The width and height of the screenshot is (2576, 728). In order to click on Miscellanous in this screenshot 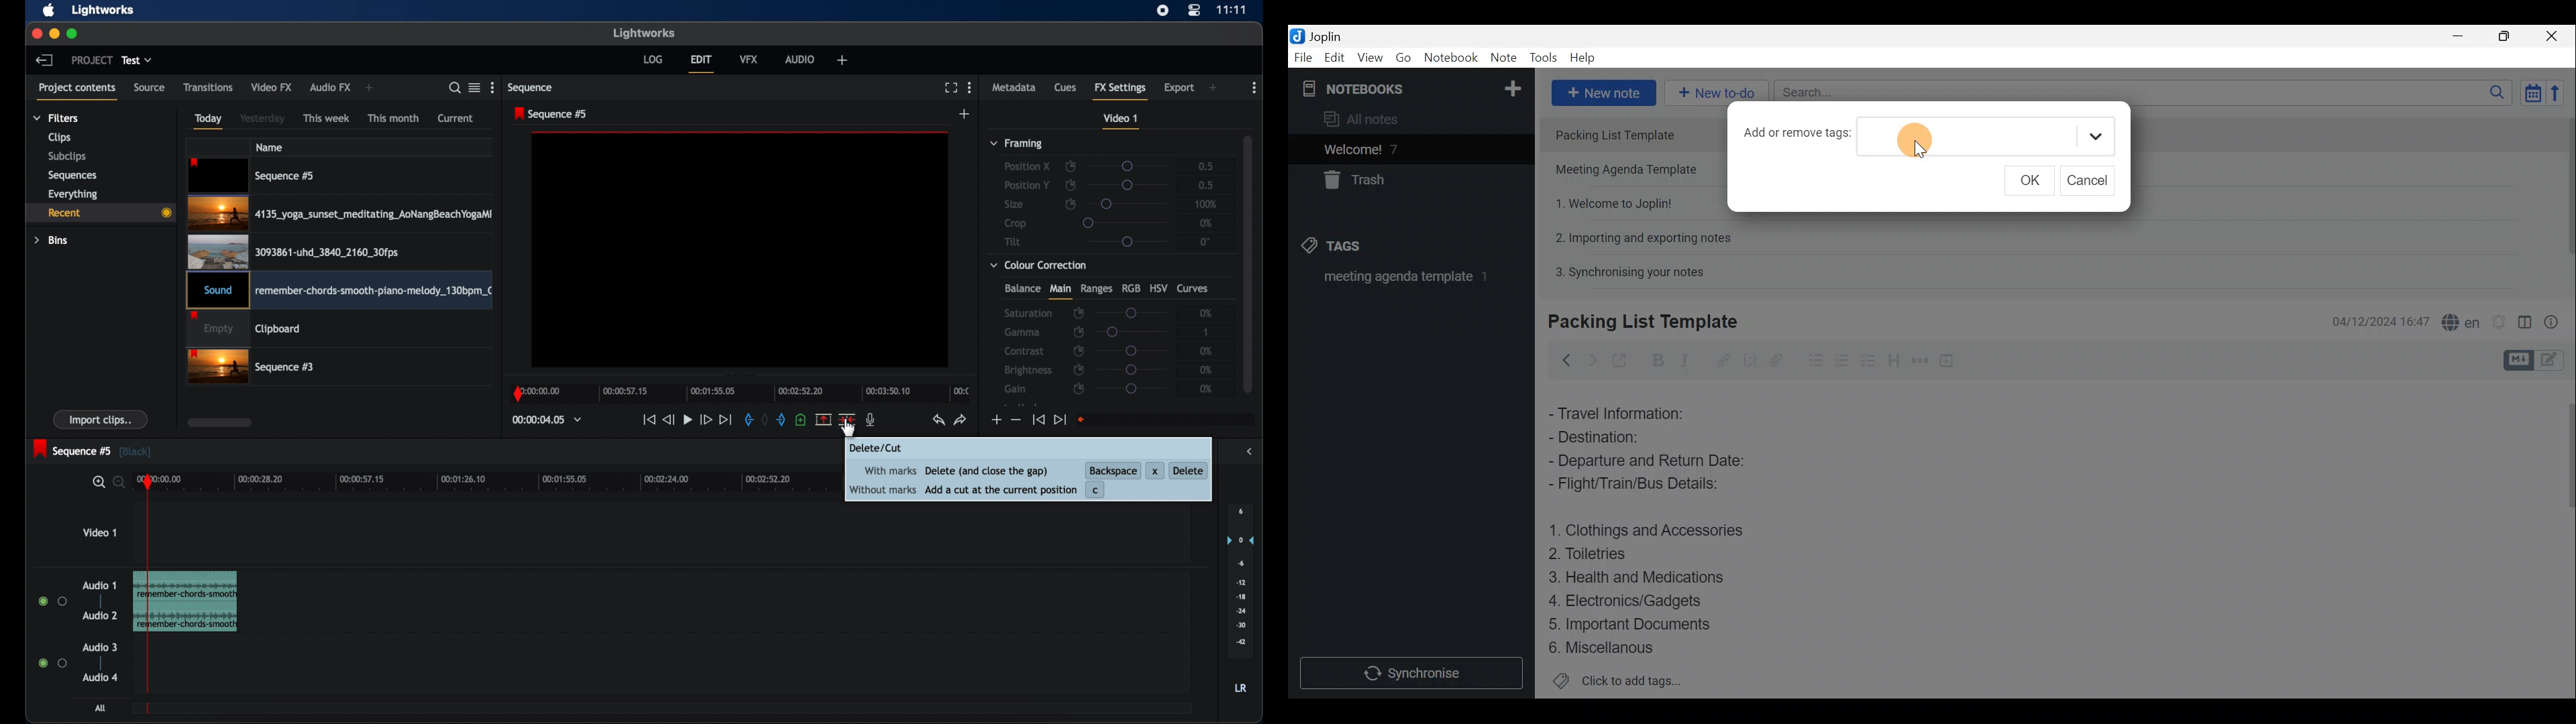, I will do `click(1603, 648)`.